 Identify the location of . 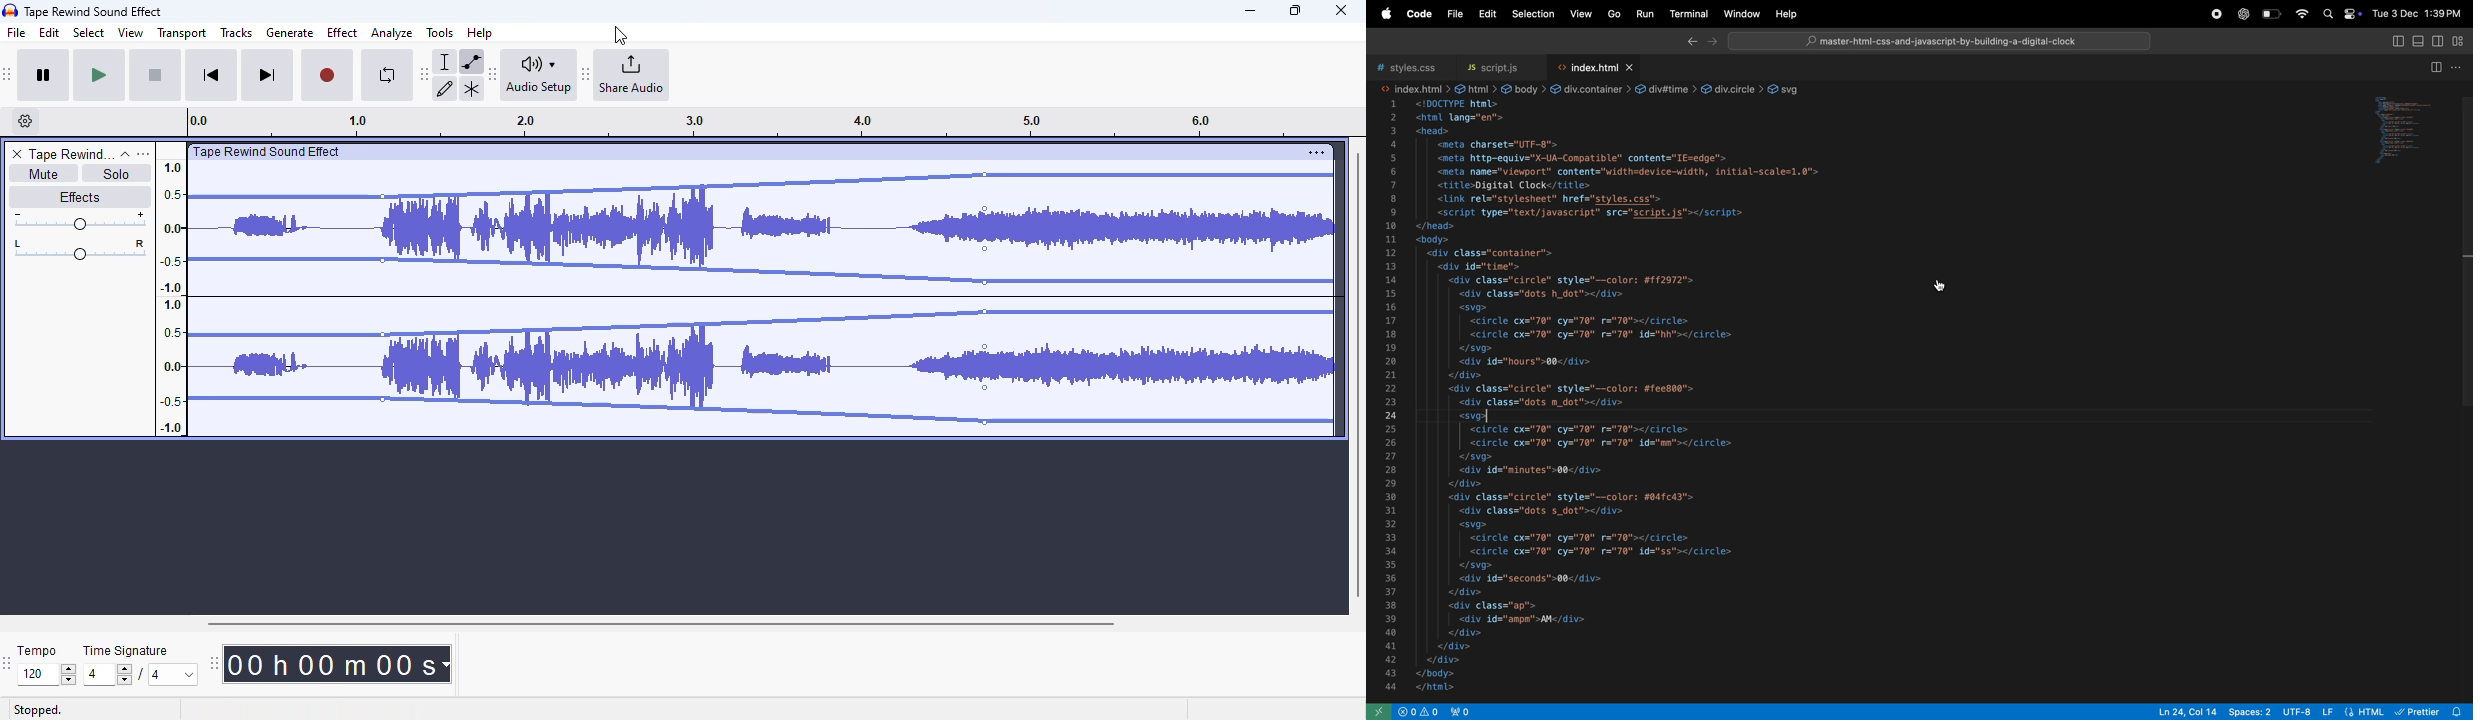
(1832, 397).